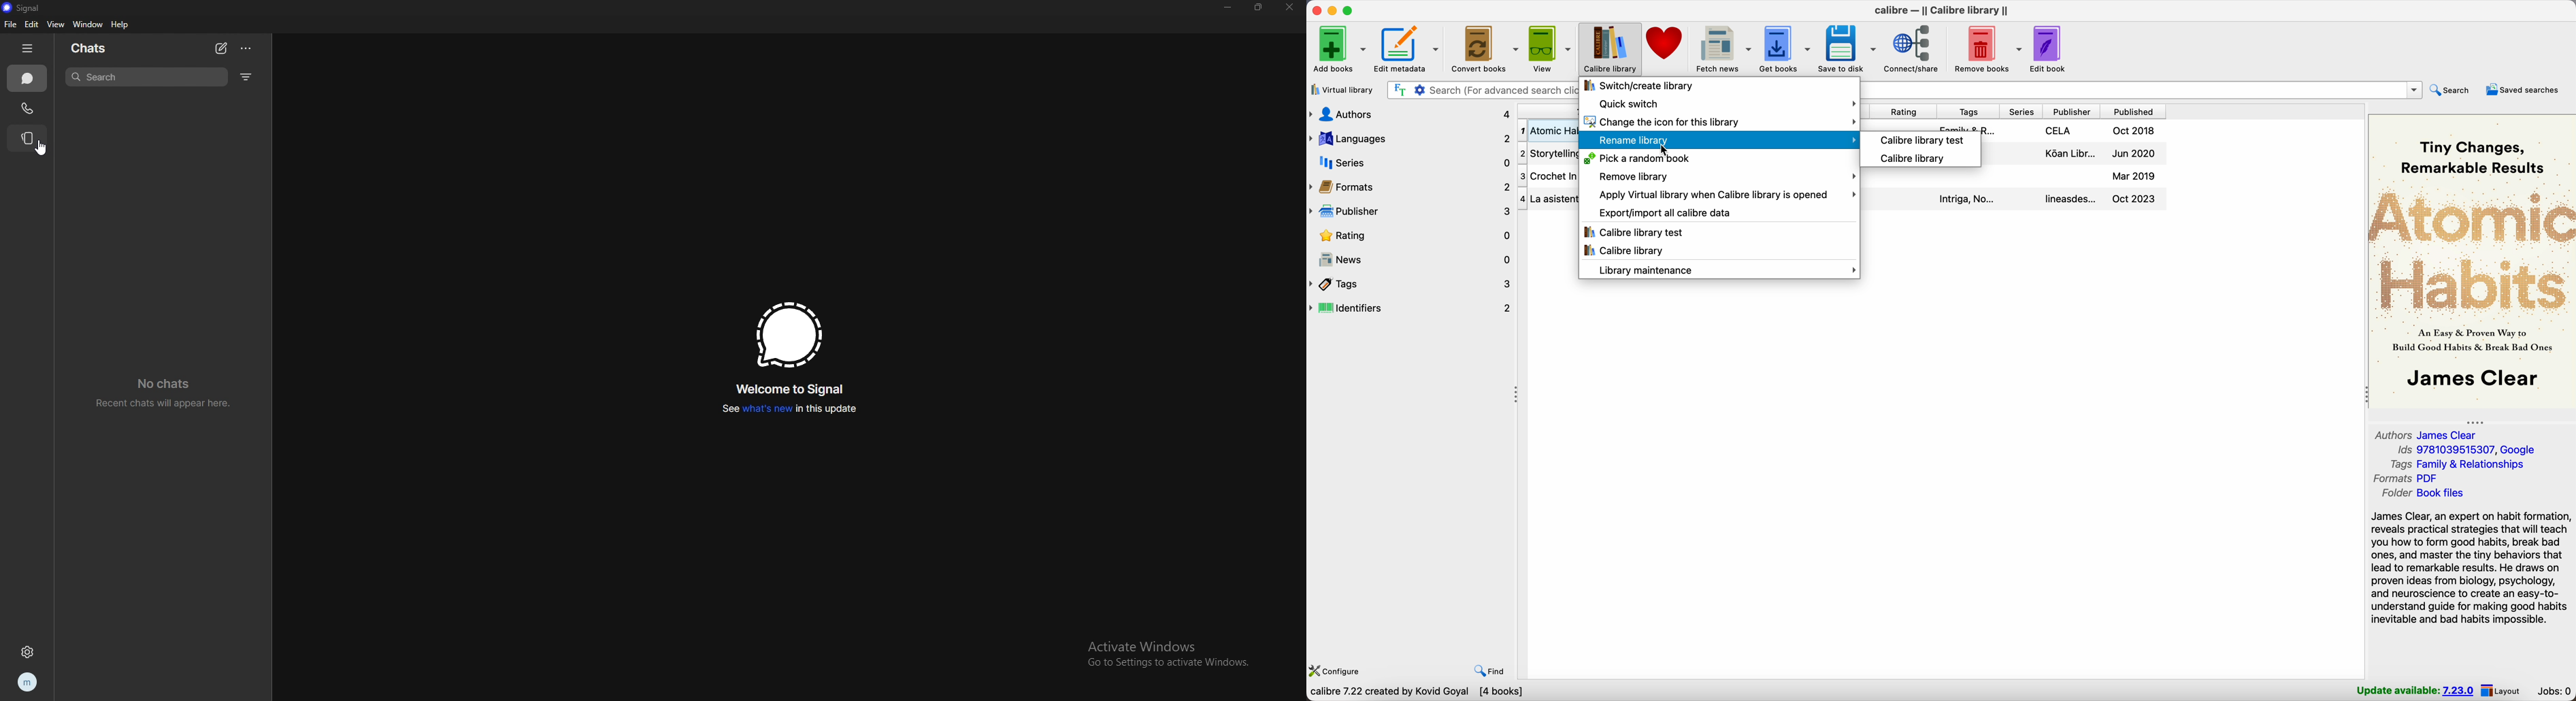 The height and width of the screenshot is (728, 2576). What do you see at coordinates (1726, 104) in the screenshot?
I see `quick switch` at bounding box center [1726, 104].